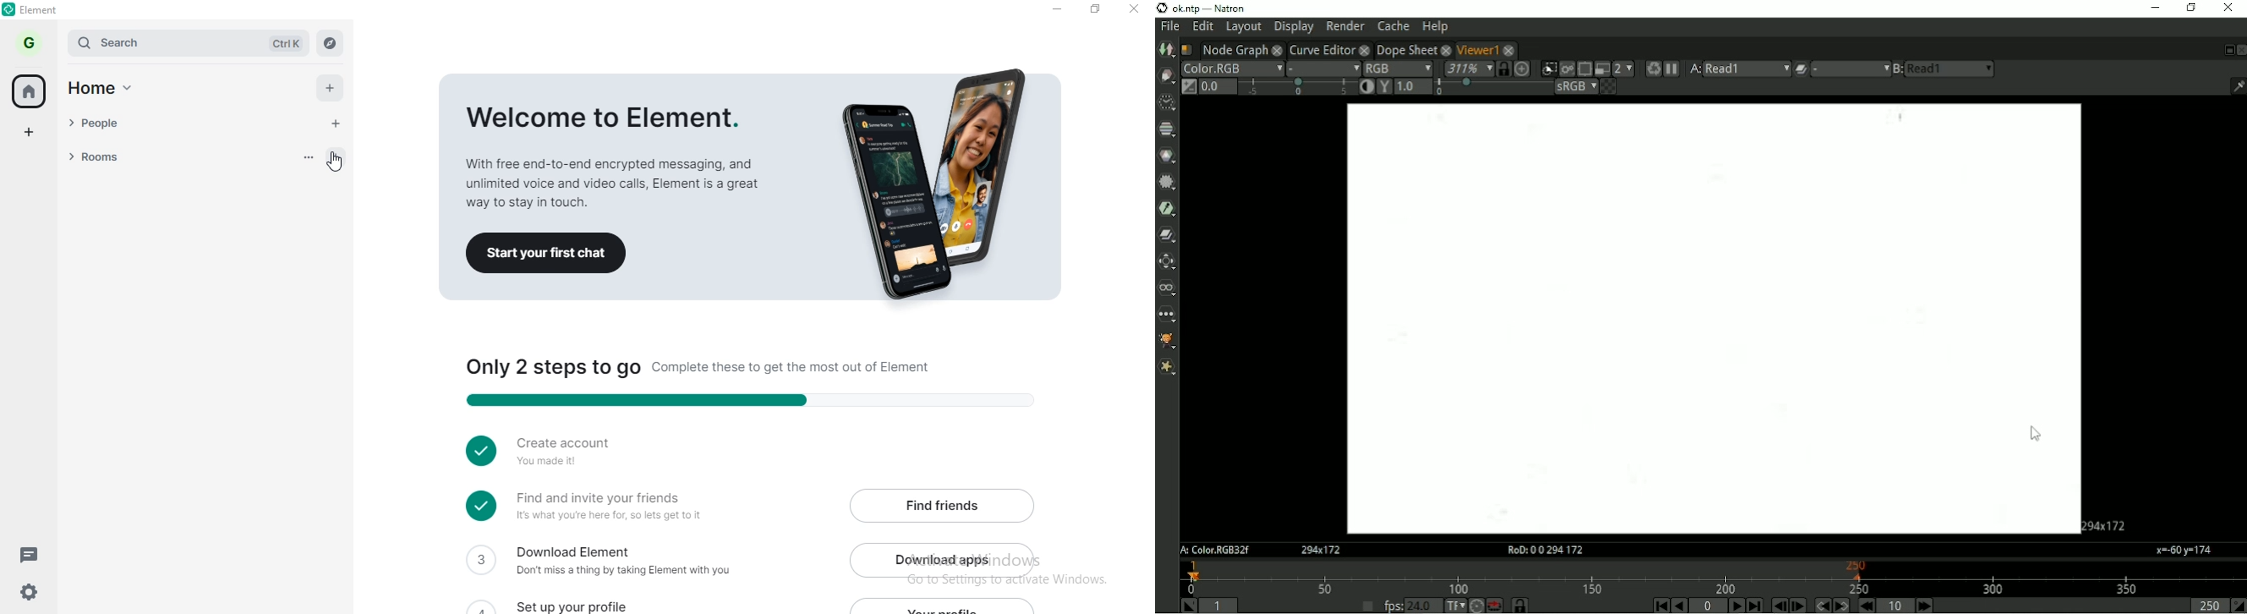  I want to click on close, so click(1137, 11).